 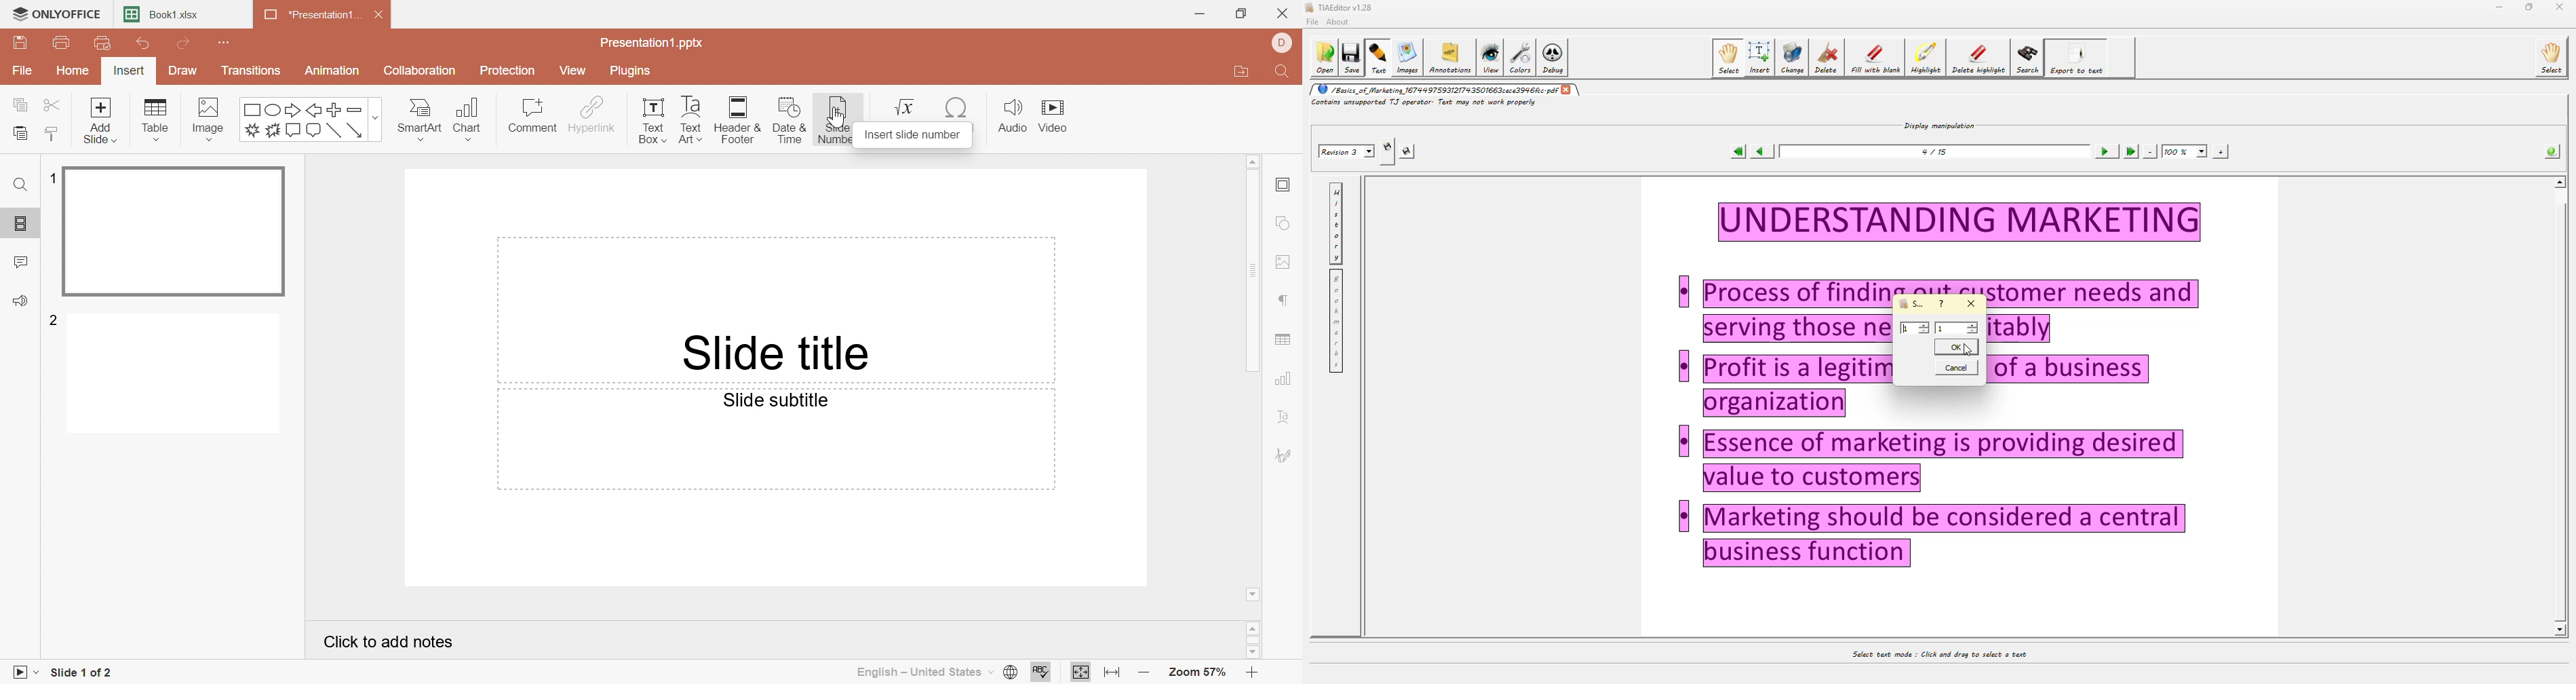 I want to click on Slide 1, so click(x=176, y=233).